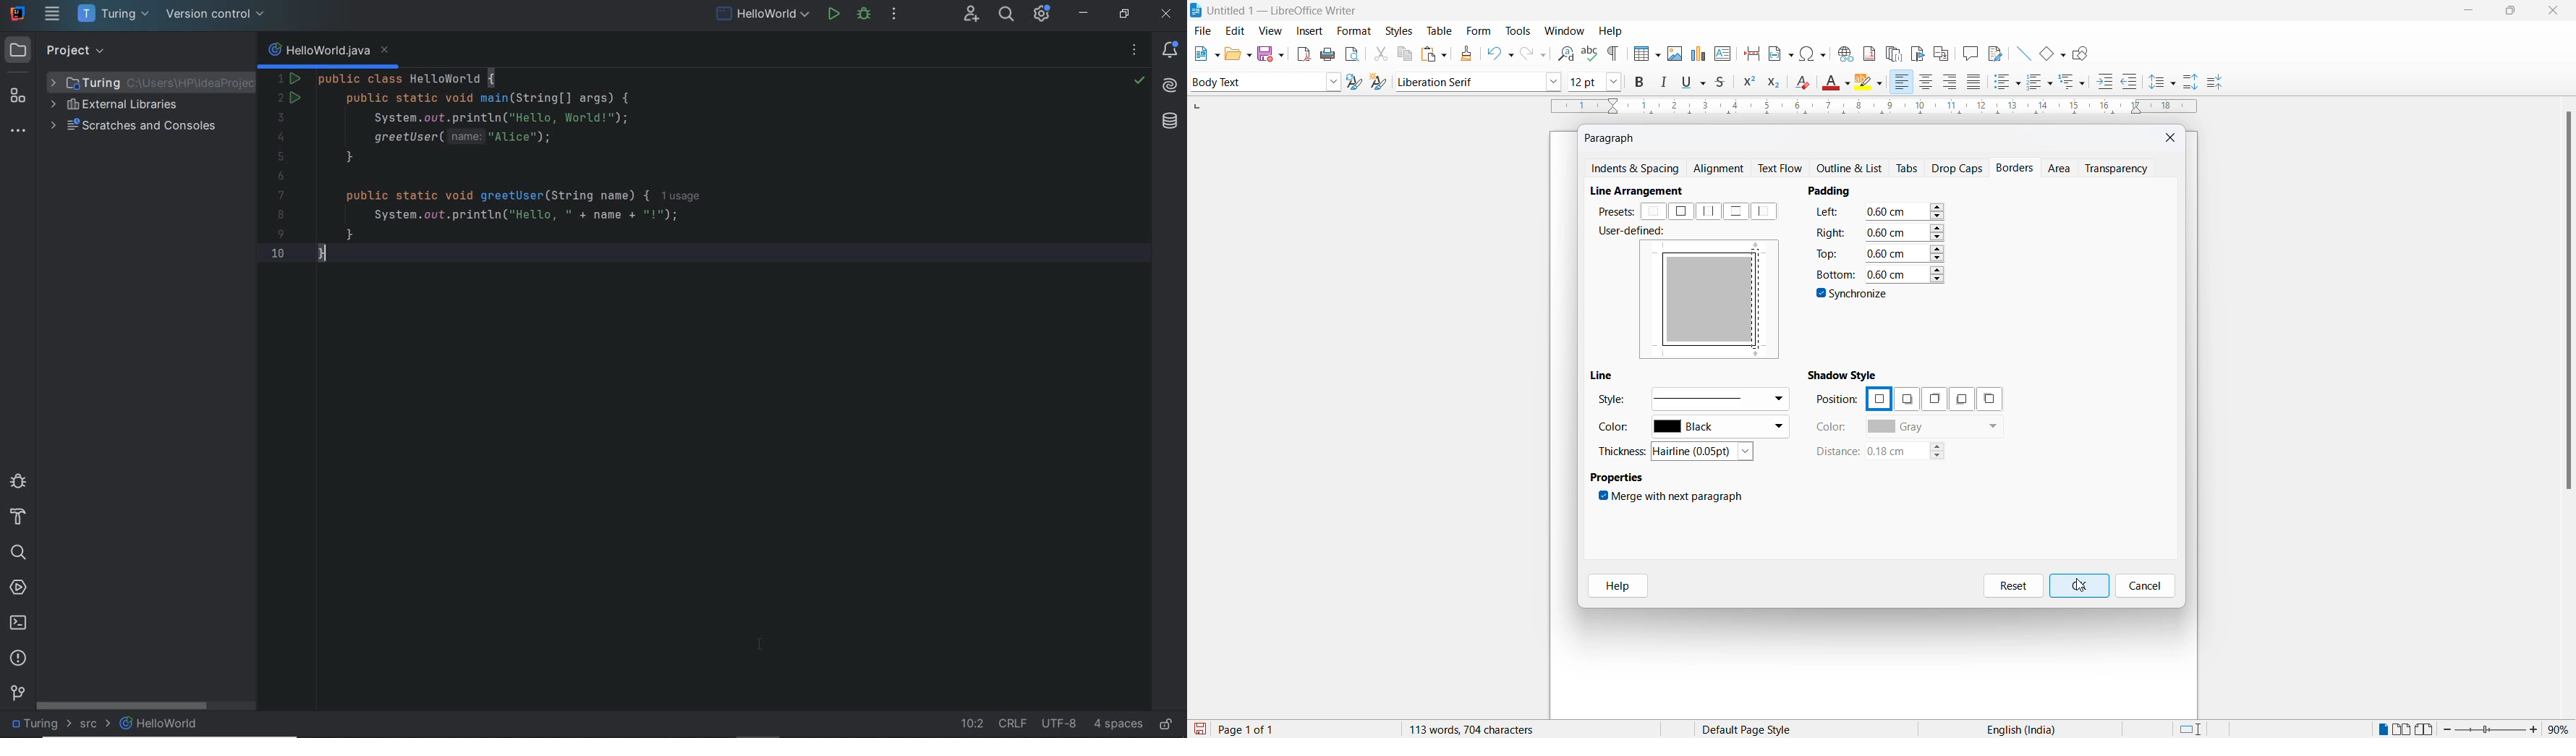 Image resolution: width=2576 pixels, height=756 pixels. What do you see at coordinates (1259, 730) in the screenshot?
I see `total page and current page` at bounding box center [1259, 730].